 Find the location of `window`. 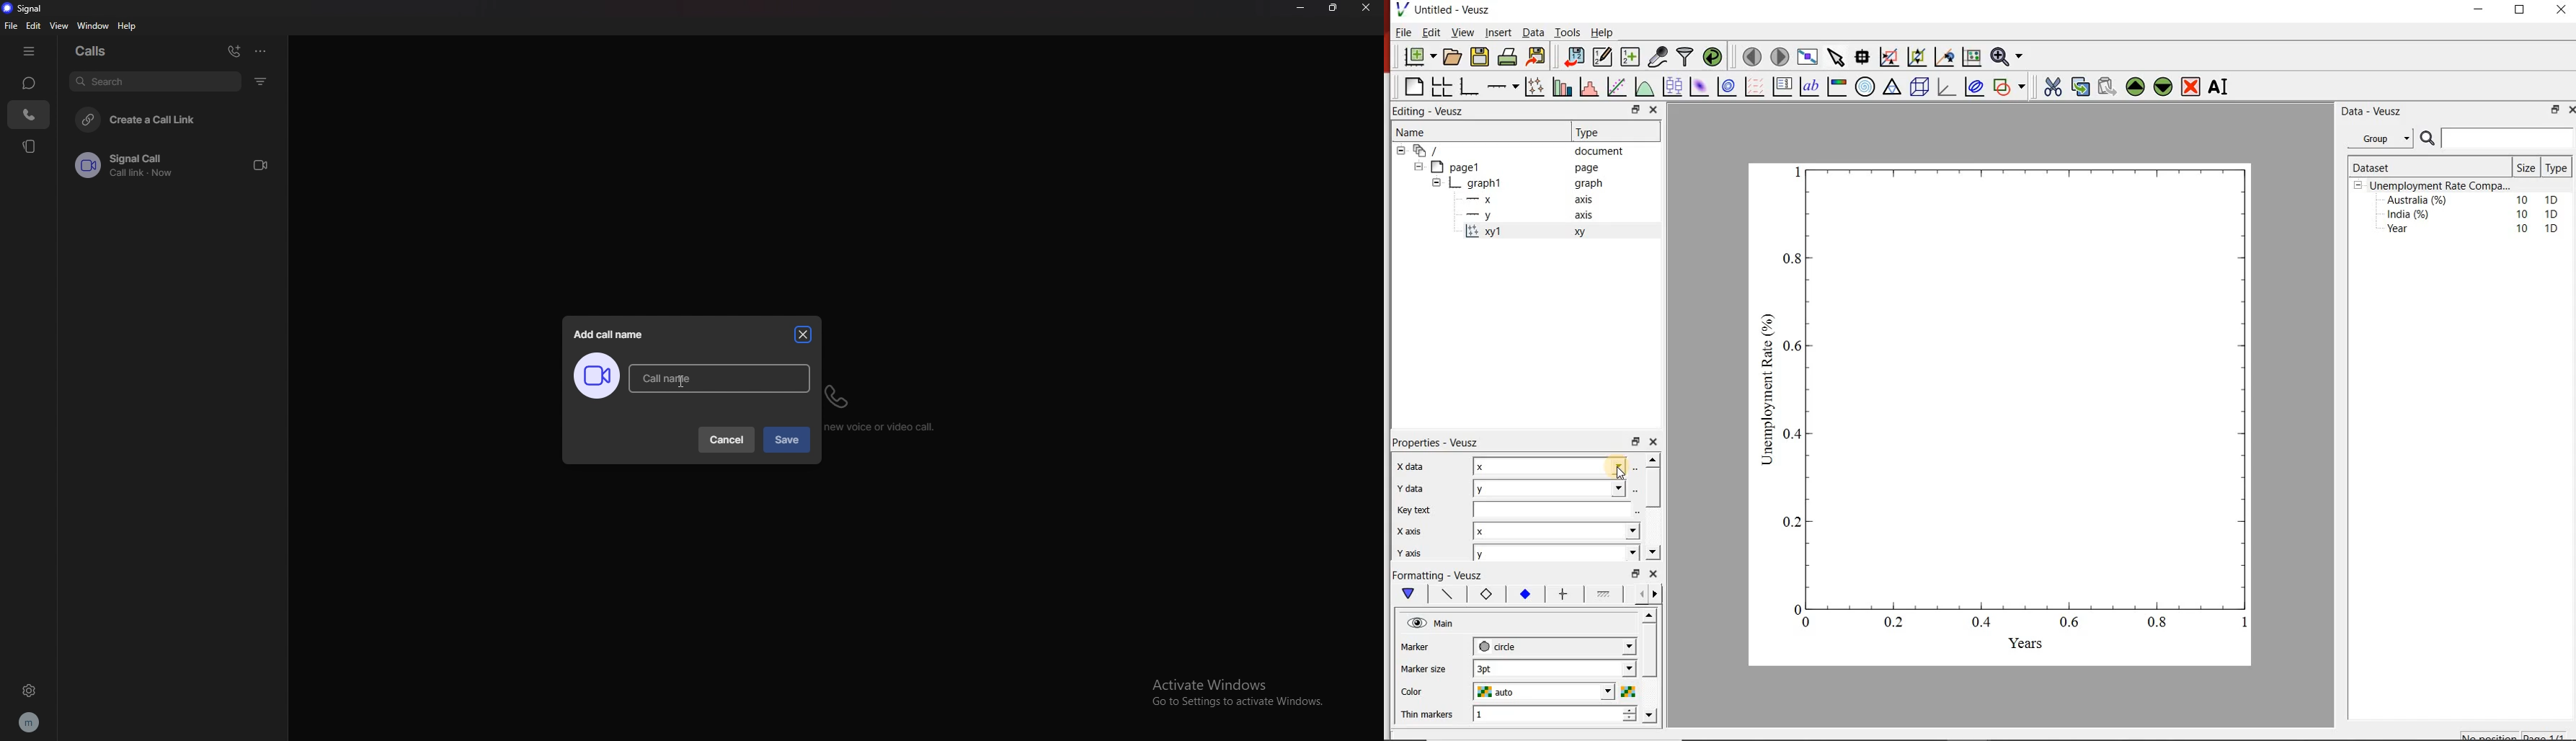

window is located at coordinates (96, 26).